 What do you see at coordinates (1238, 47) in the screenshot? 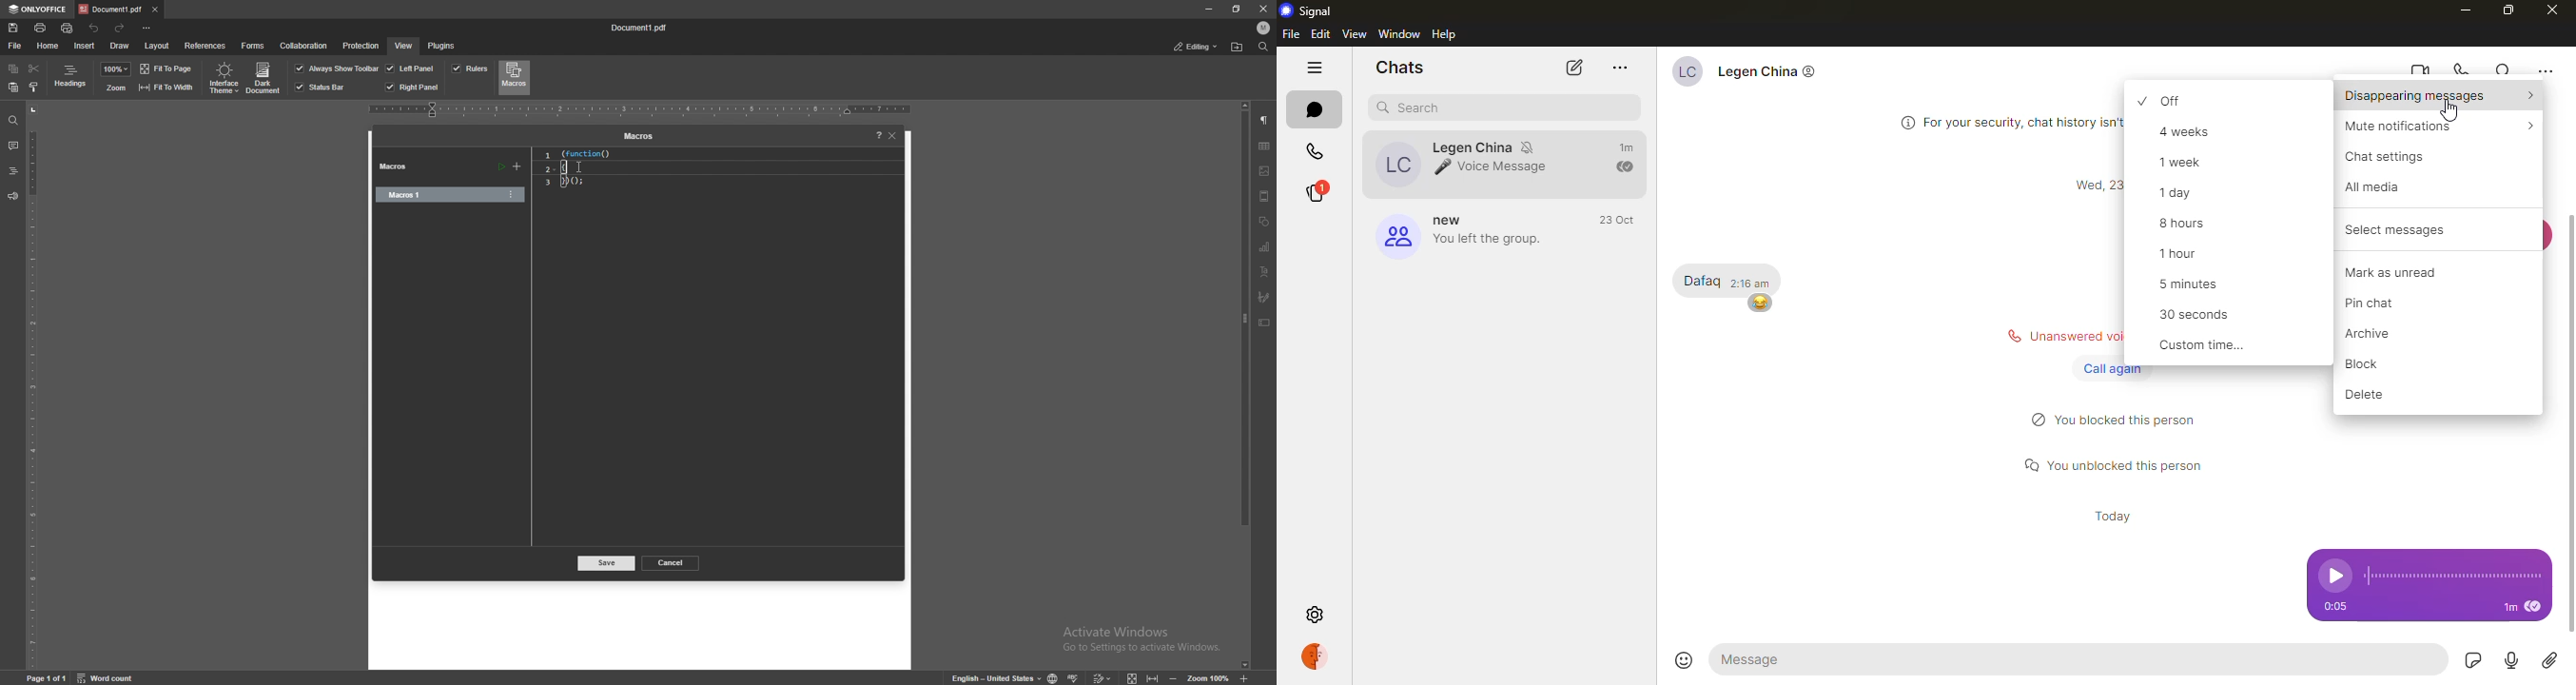
I see `locate file` at bounding box center [1238, 47].